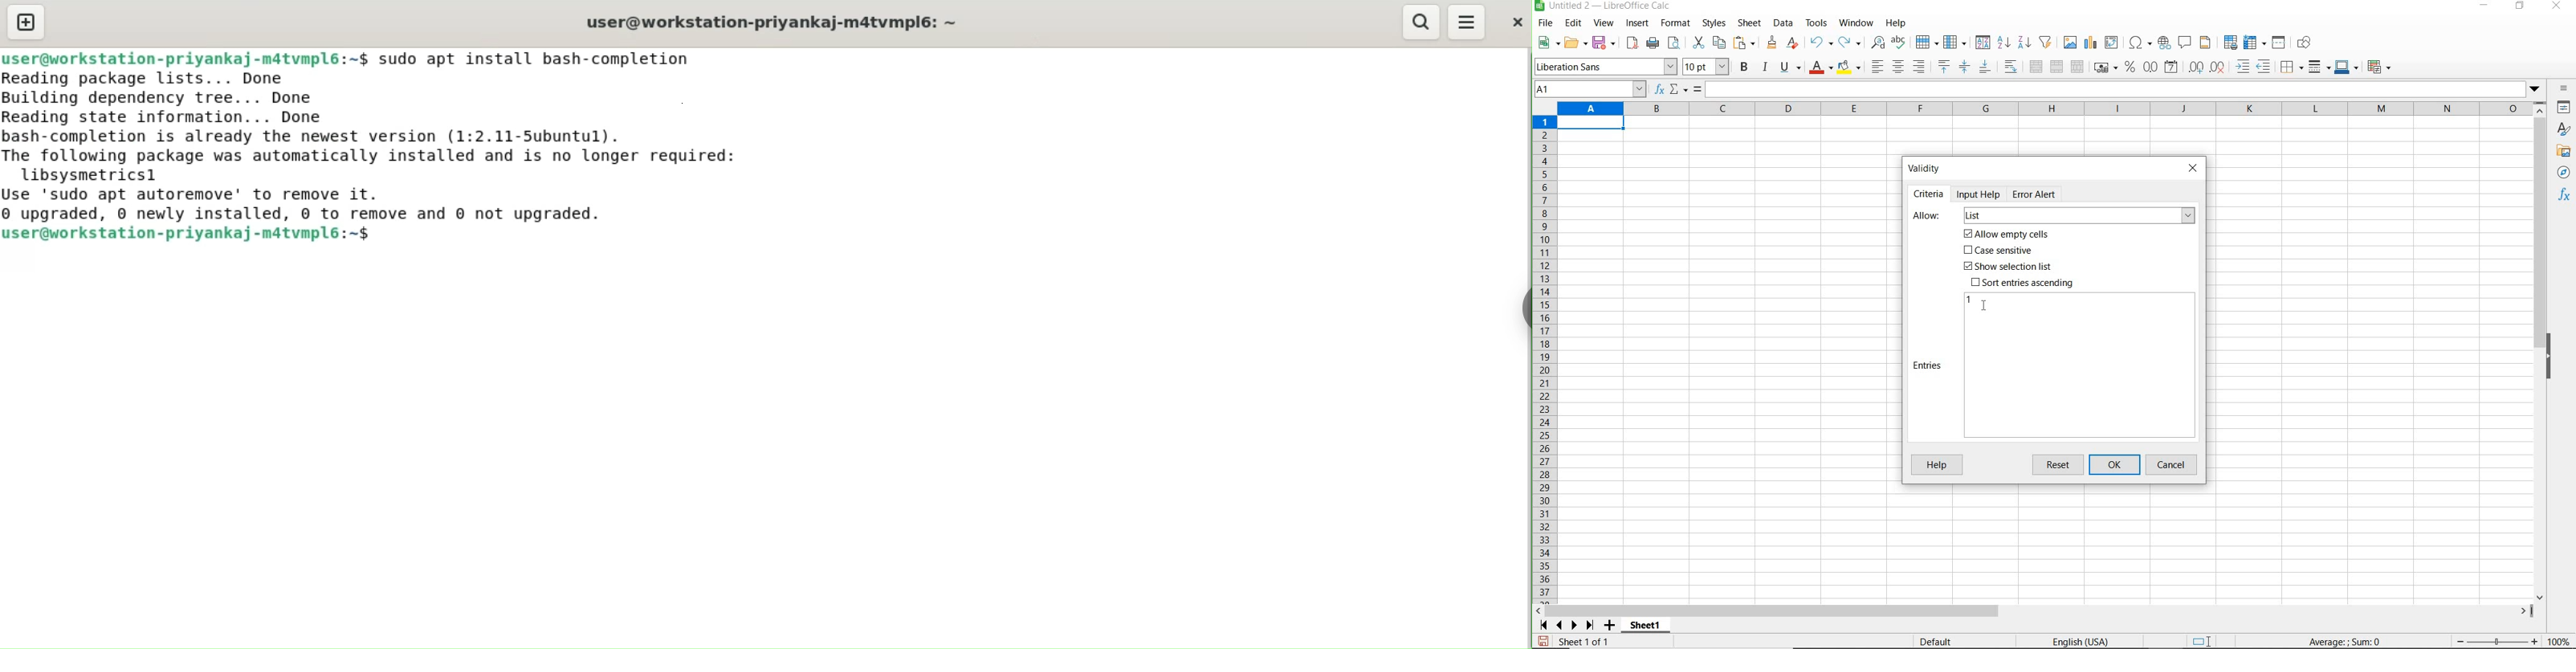 This screenshot has height=672, width=2576. I want to click on find and replace, so click(1877, 43).